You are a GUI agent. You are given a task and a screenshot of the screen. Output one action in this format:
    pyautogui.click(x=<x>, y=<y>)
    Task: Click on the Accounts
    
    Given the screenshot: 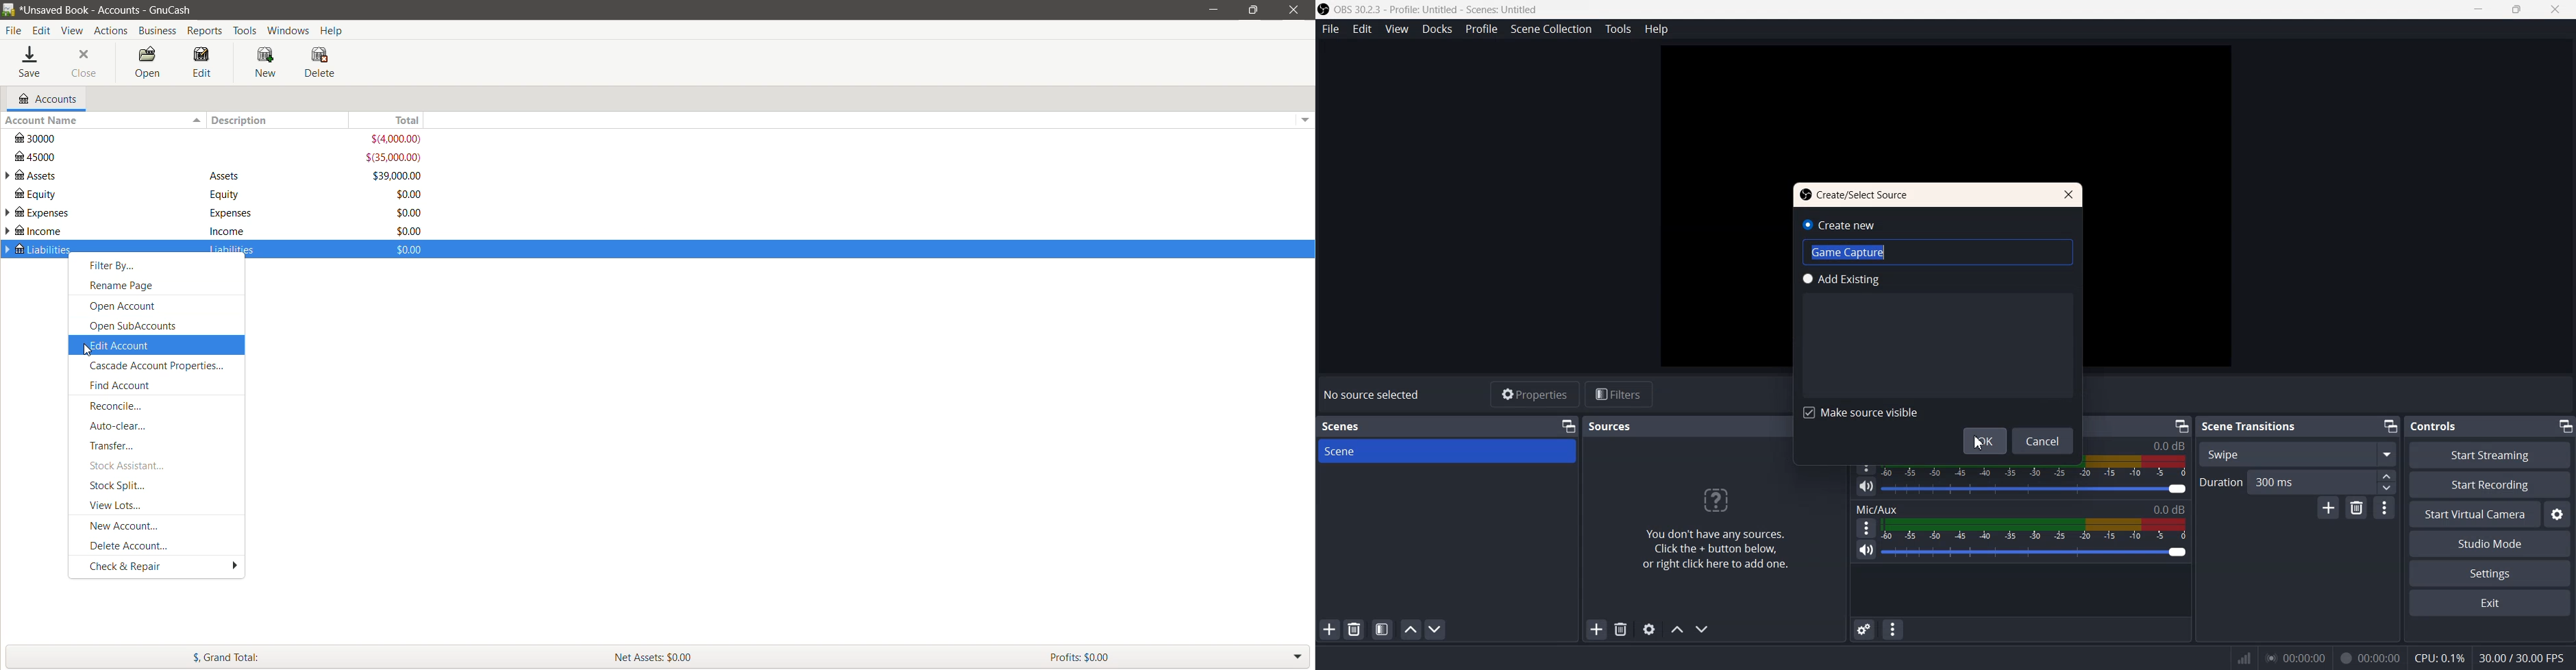 What is the action you would take?
    pyautogui.click(x=46, y=99)
    